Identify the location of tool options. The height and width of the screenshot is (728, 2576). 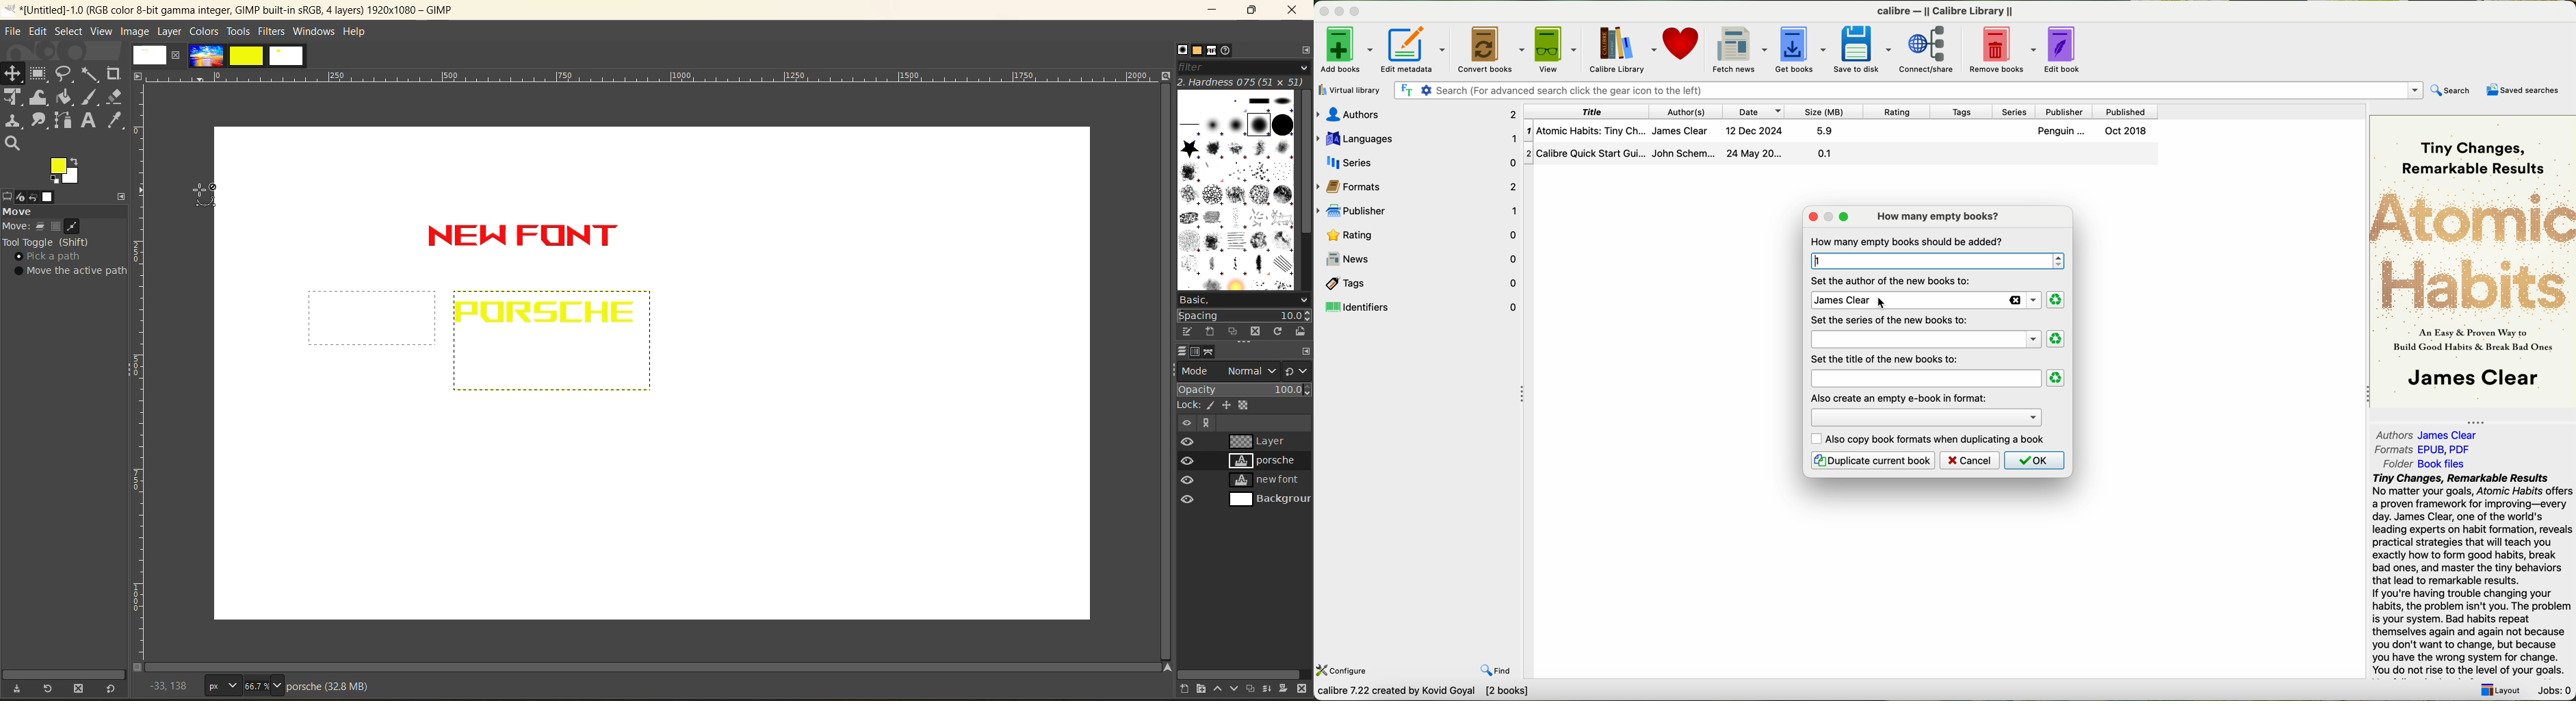
(8, 196).